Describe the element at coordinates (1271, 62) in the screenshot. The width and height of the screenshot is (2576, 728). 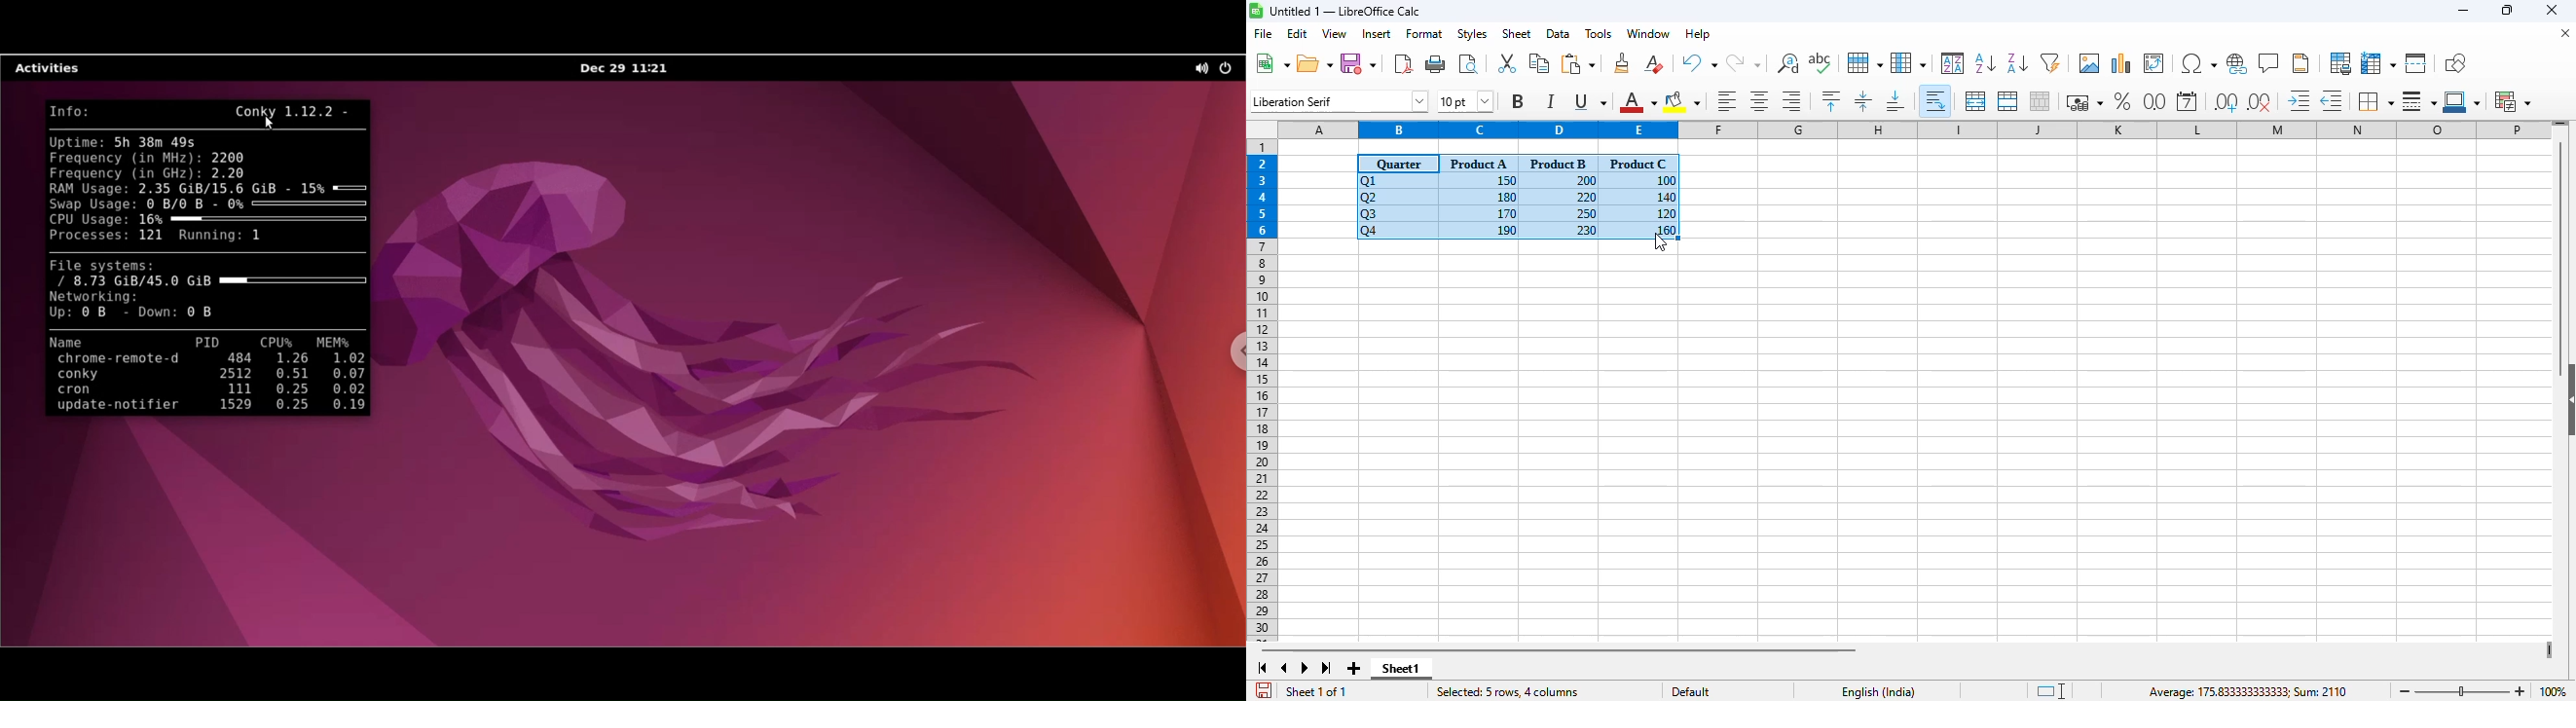
I see `new` at that location.